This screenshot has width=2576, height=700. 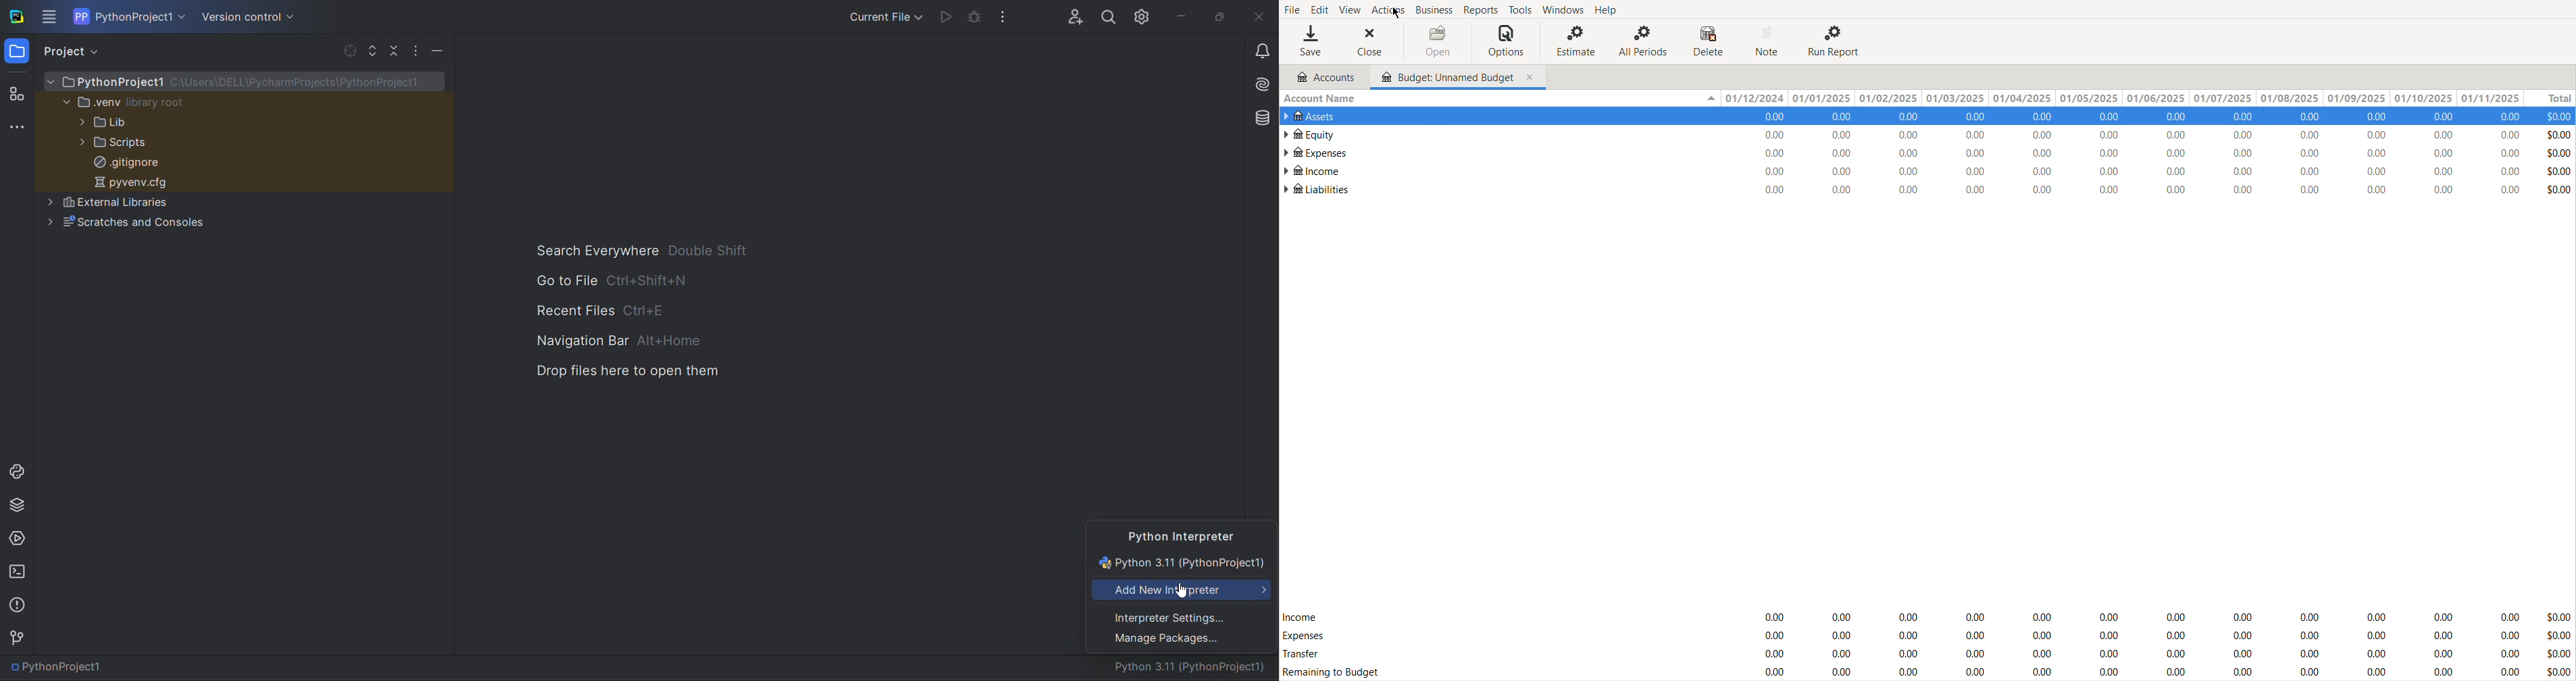 I want to click on python interpreter, so click(x=1183, y=535).